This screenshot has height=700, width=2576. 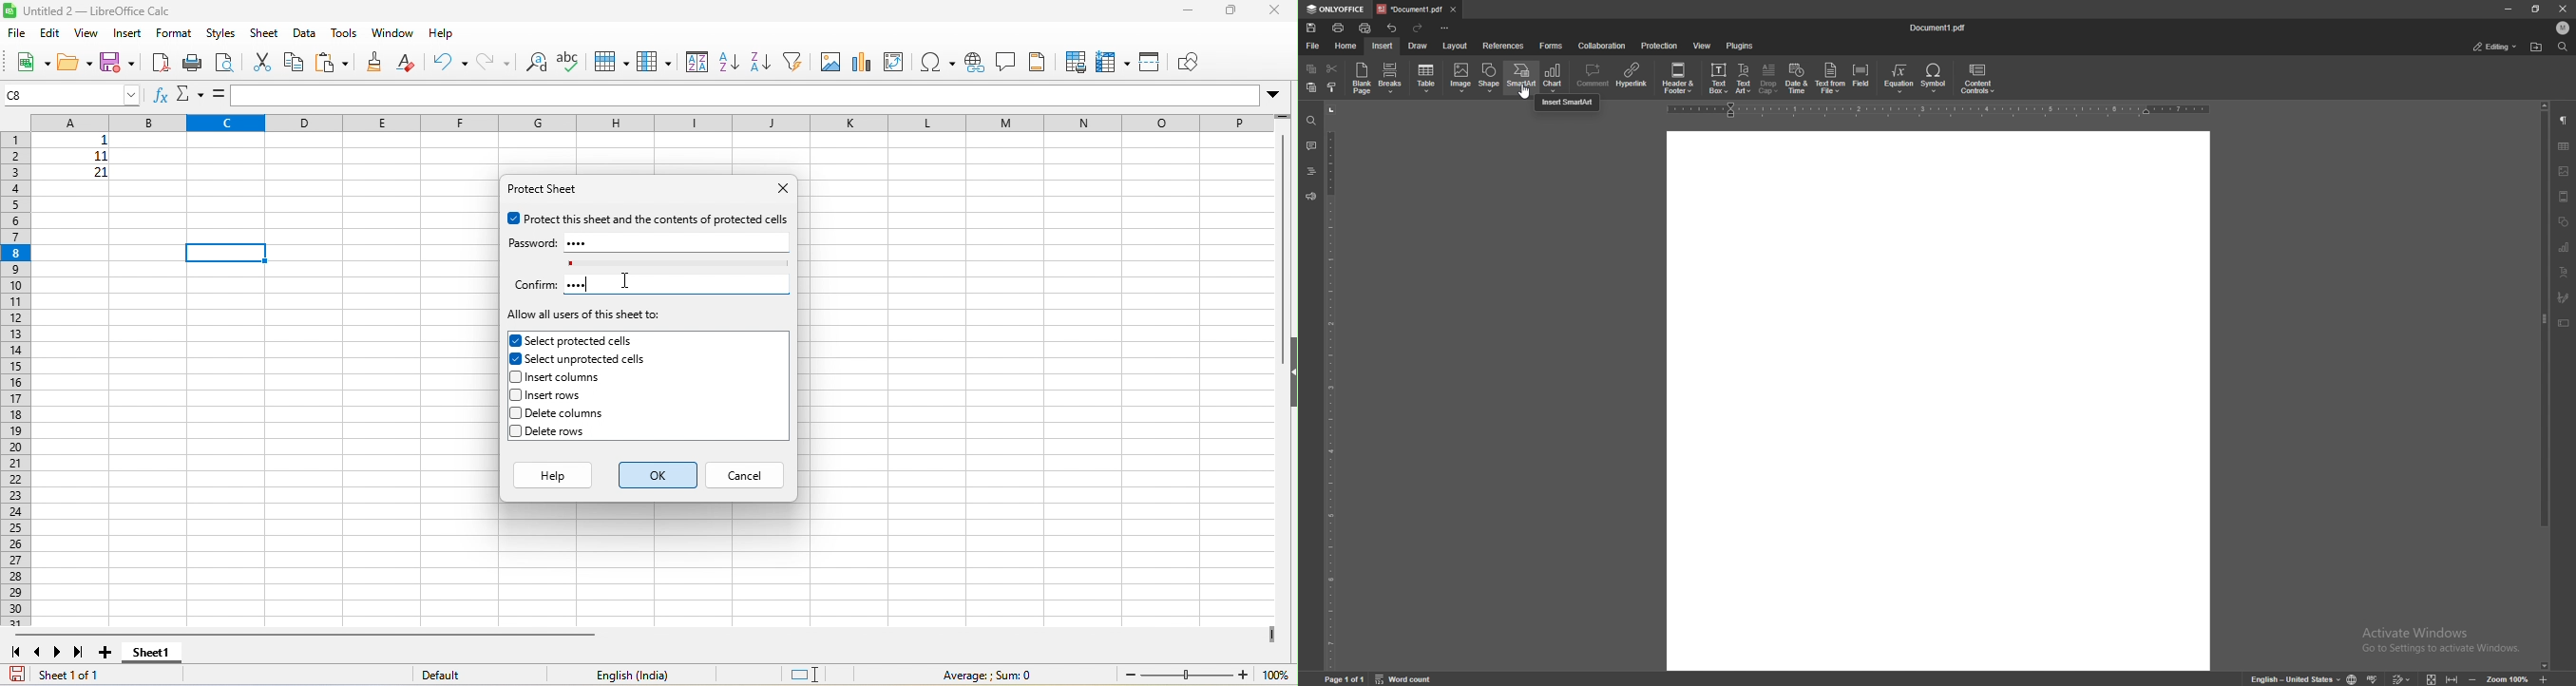 I want to click on english, so click(x=644, y=675).